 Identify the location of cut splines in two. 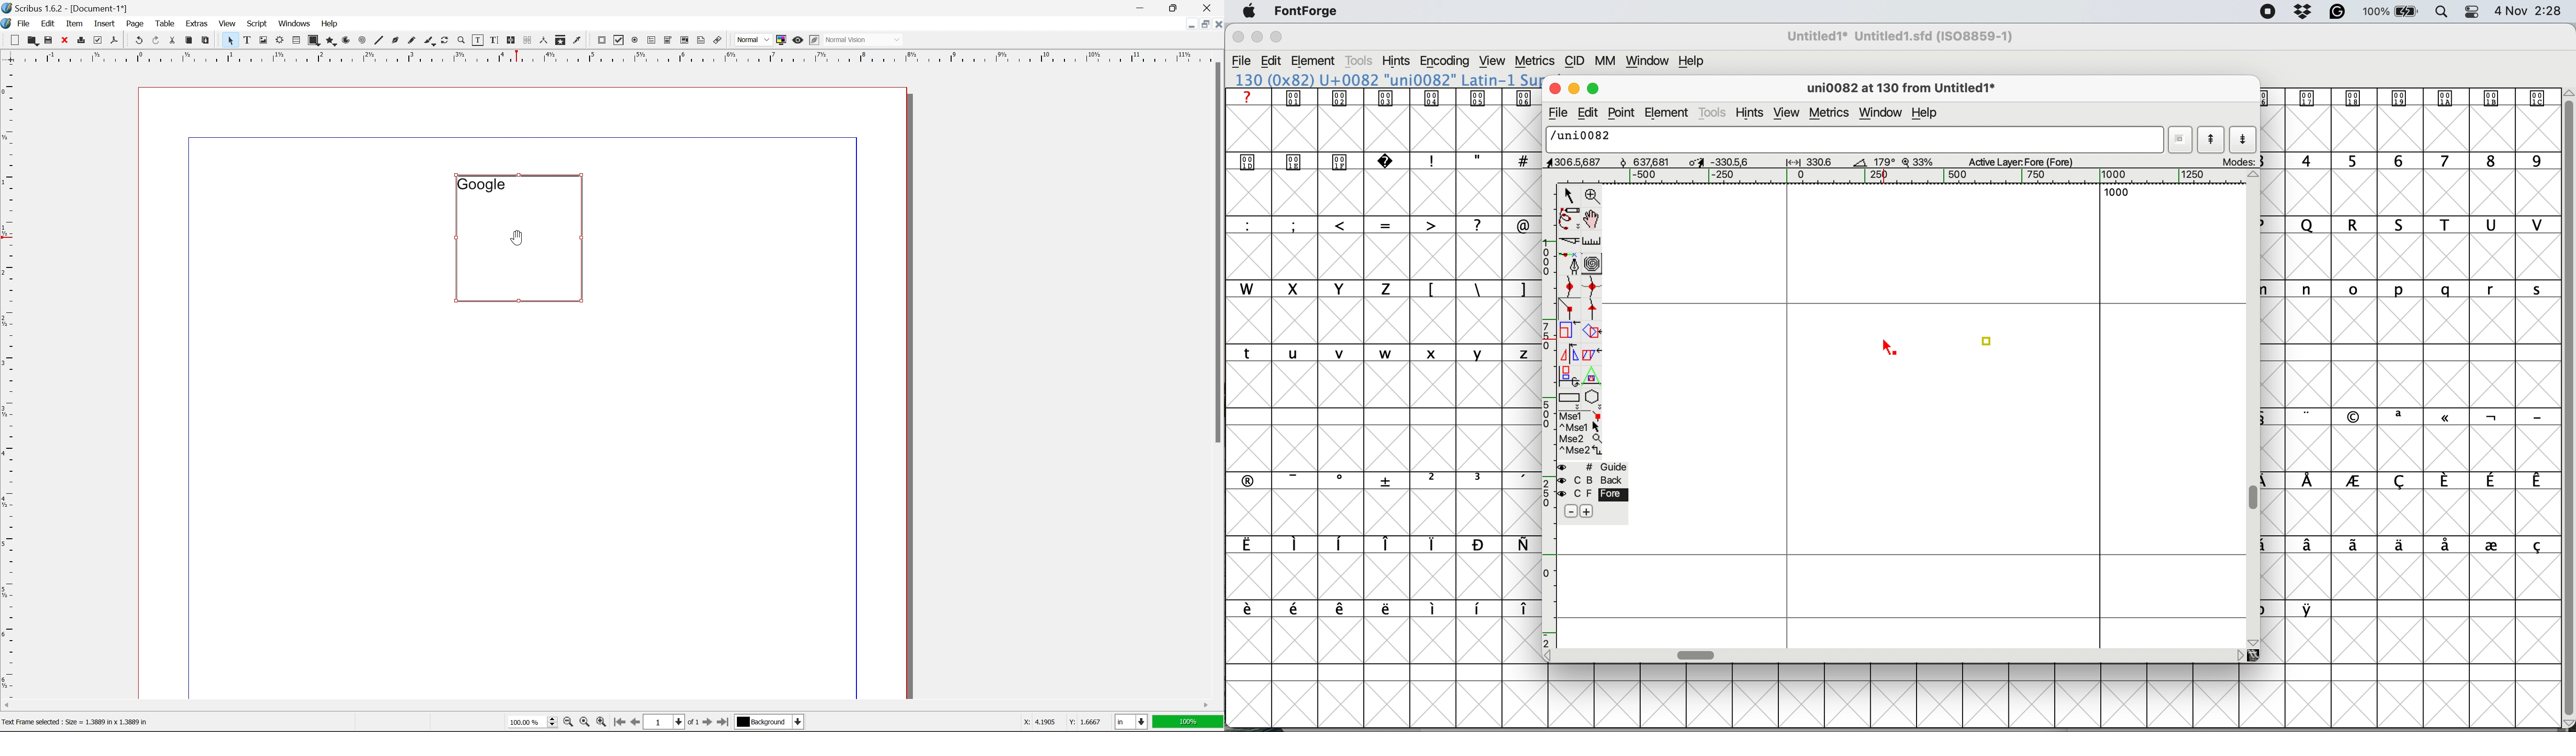
(1572, 241).